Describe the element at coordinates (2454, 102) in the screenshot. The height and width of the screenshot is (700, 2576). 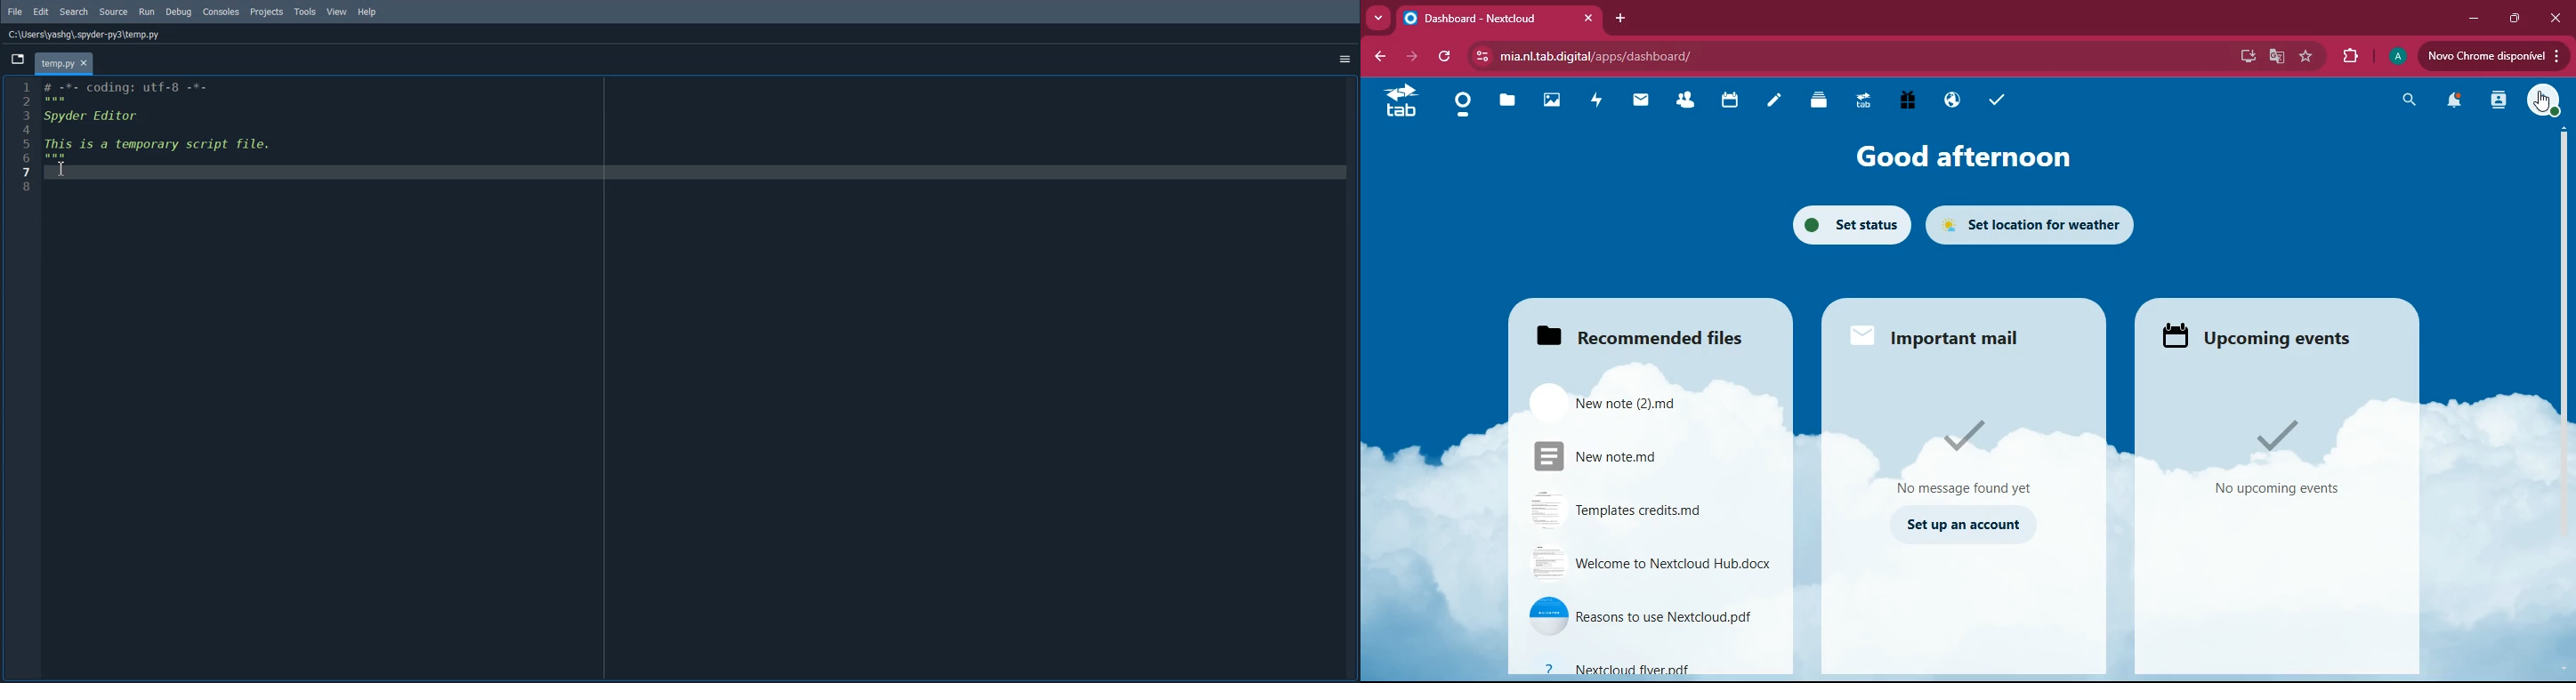
I see `notifications` at that location.